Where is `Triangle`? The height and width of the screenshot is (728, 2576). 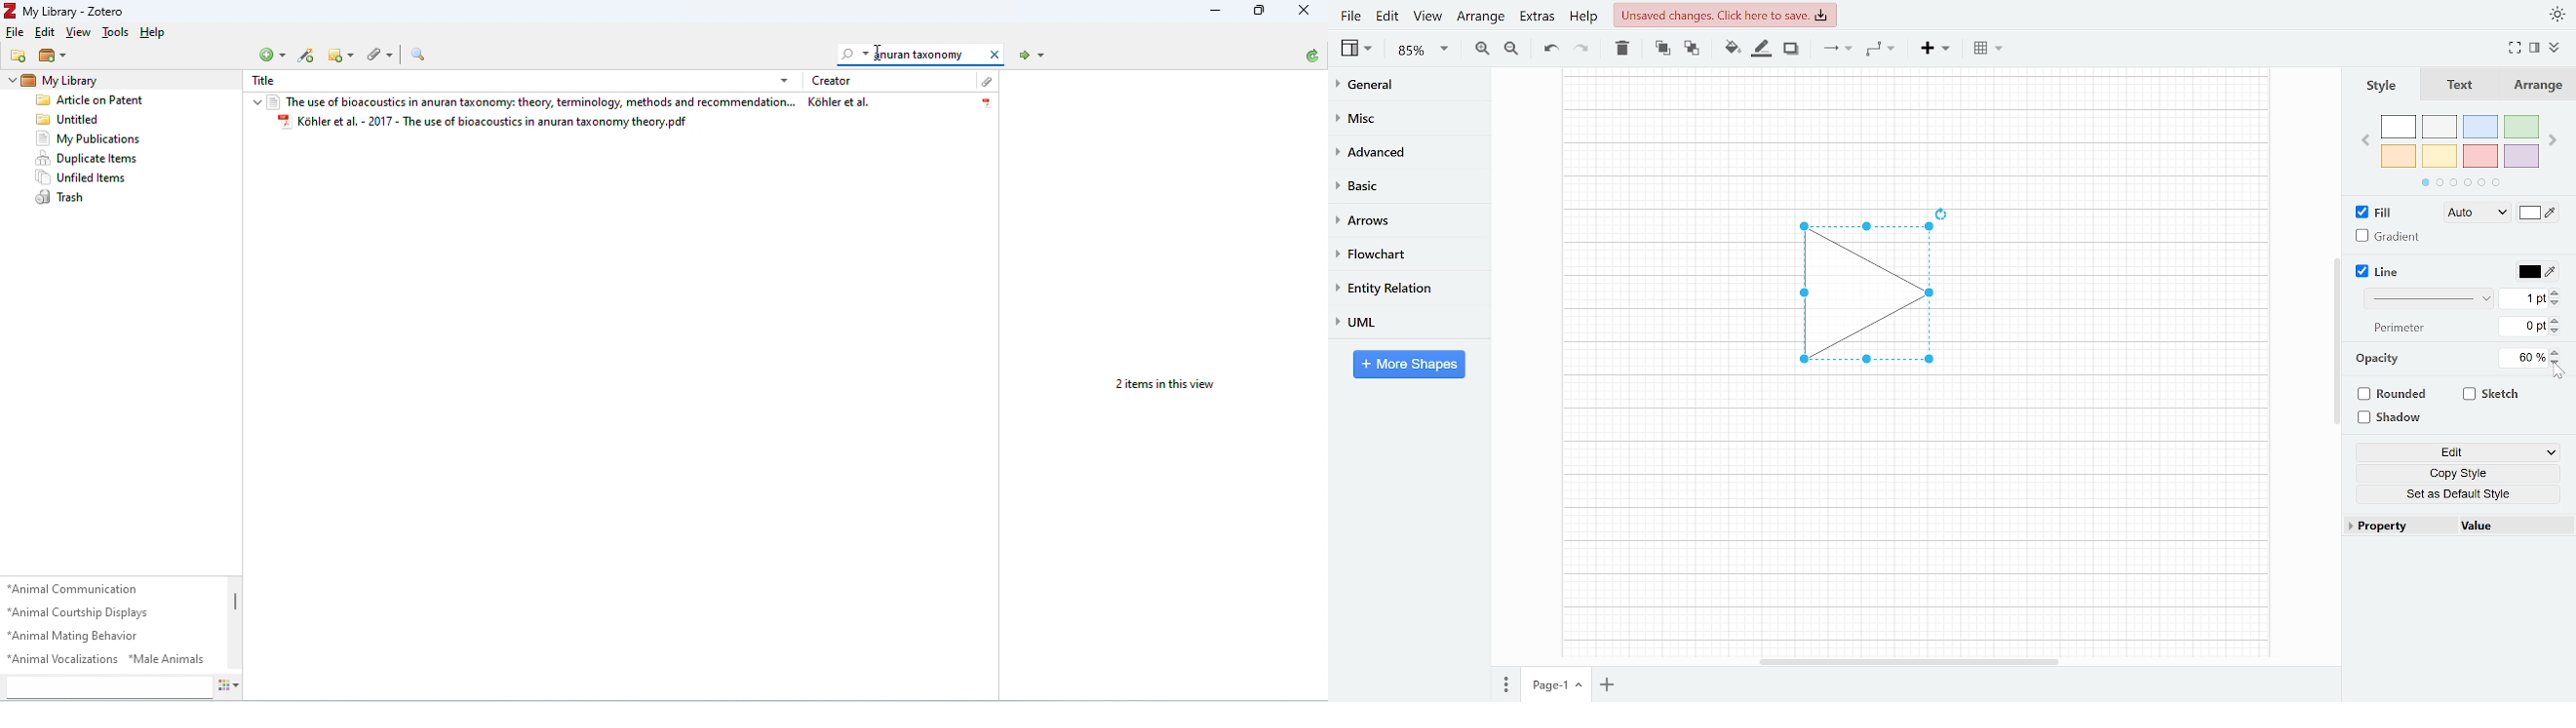
Triangle is located at coordinates (1877, 299).